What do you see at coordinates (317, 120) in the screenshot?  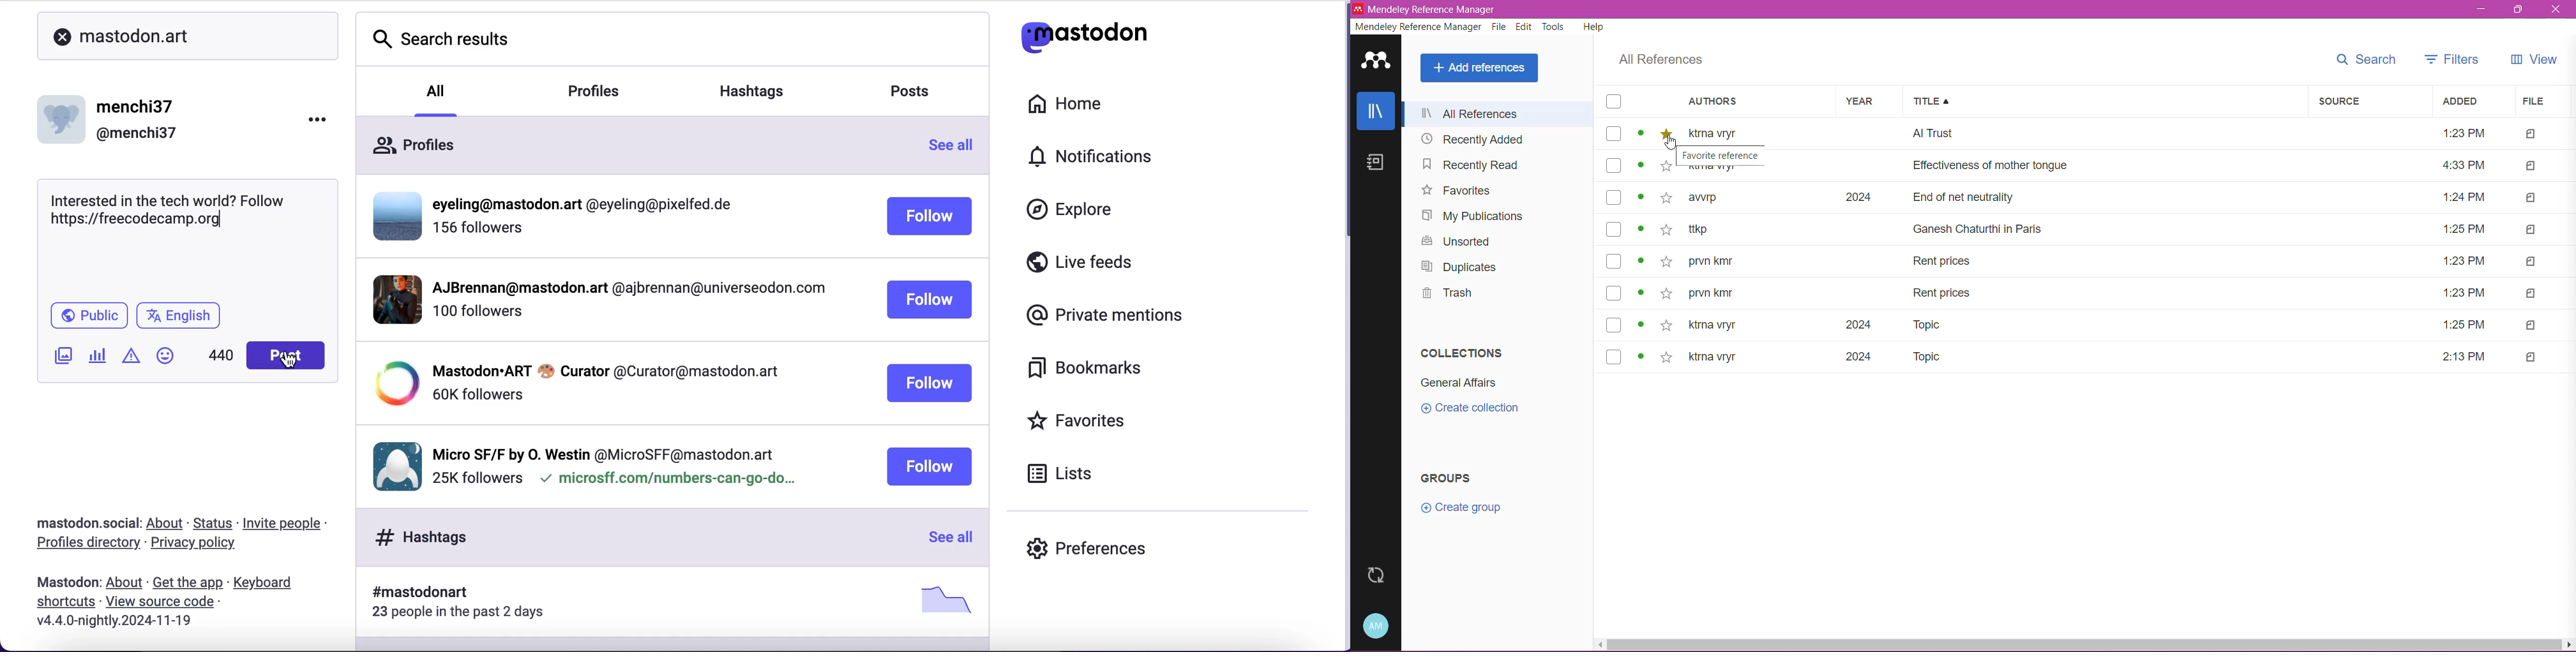 I see `options` at bounding box center [317, 120].